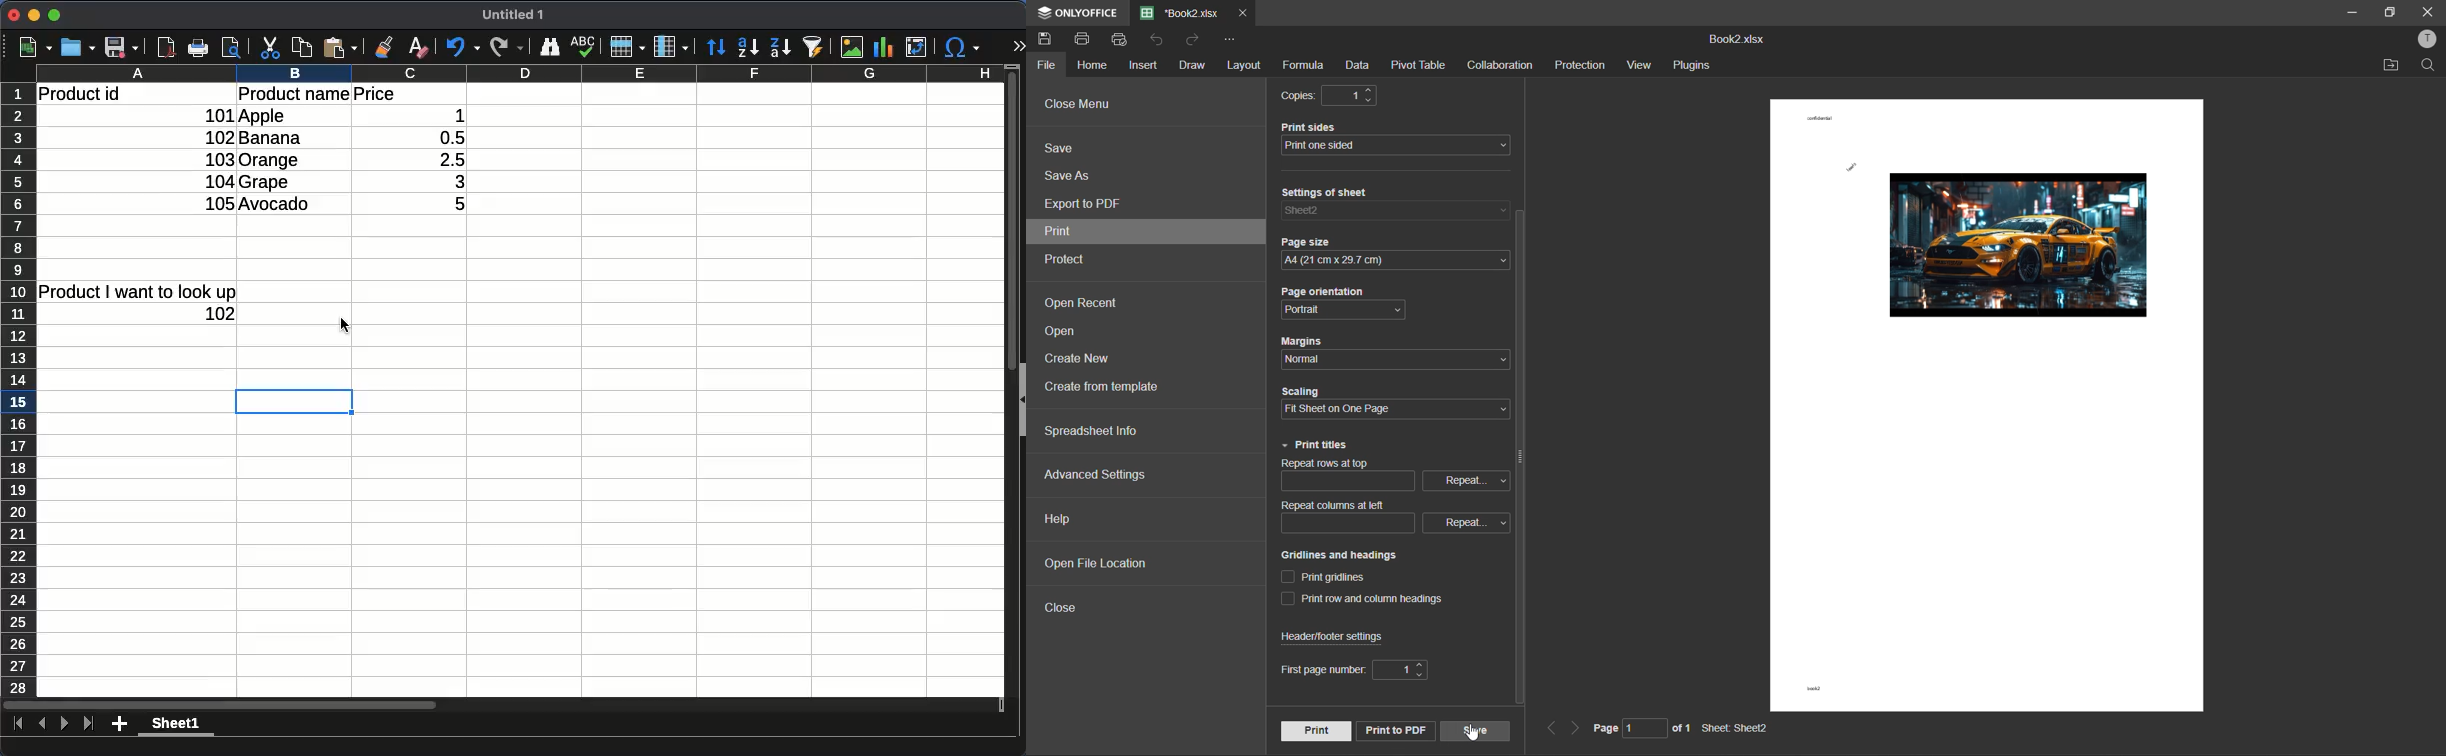 This screenshot has width=2464, height=756. I want to click on finder, so click(550, 47).